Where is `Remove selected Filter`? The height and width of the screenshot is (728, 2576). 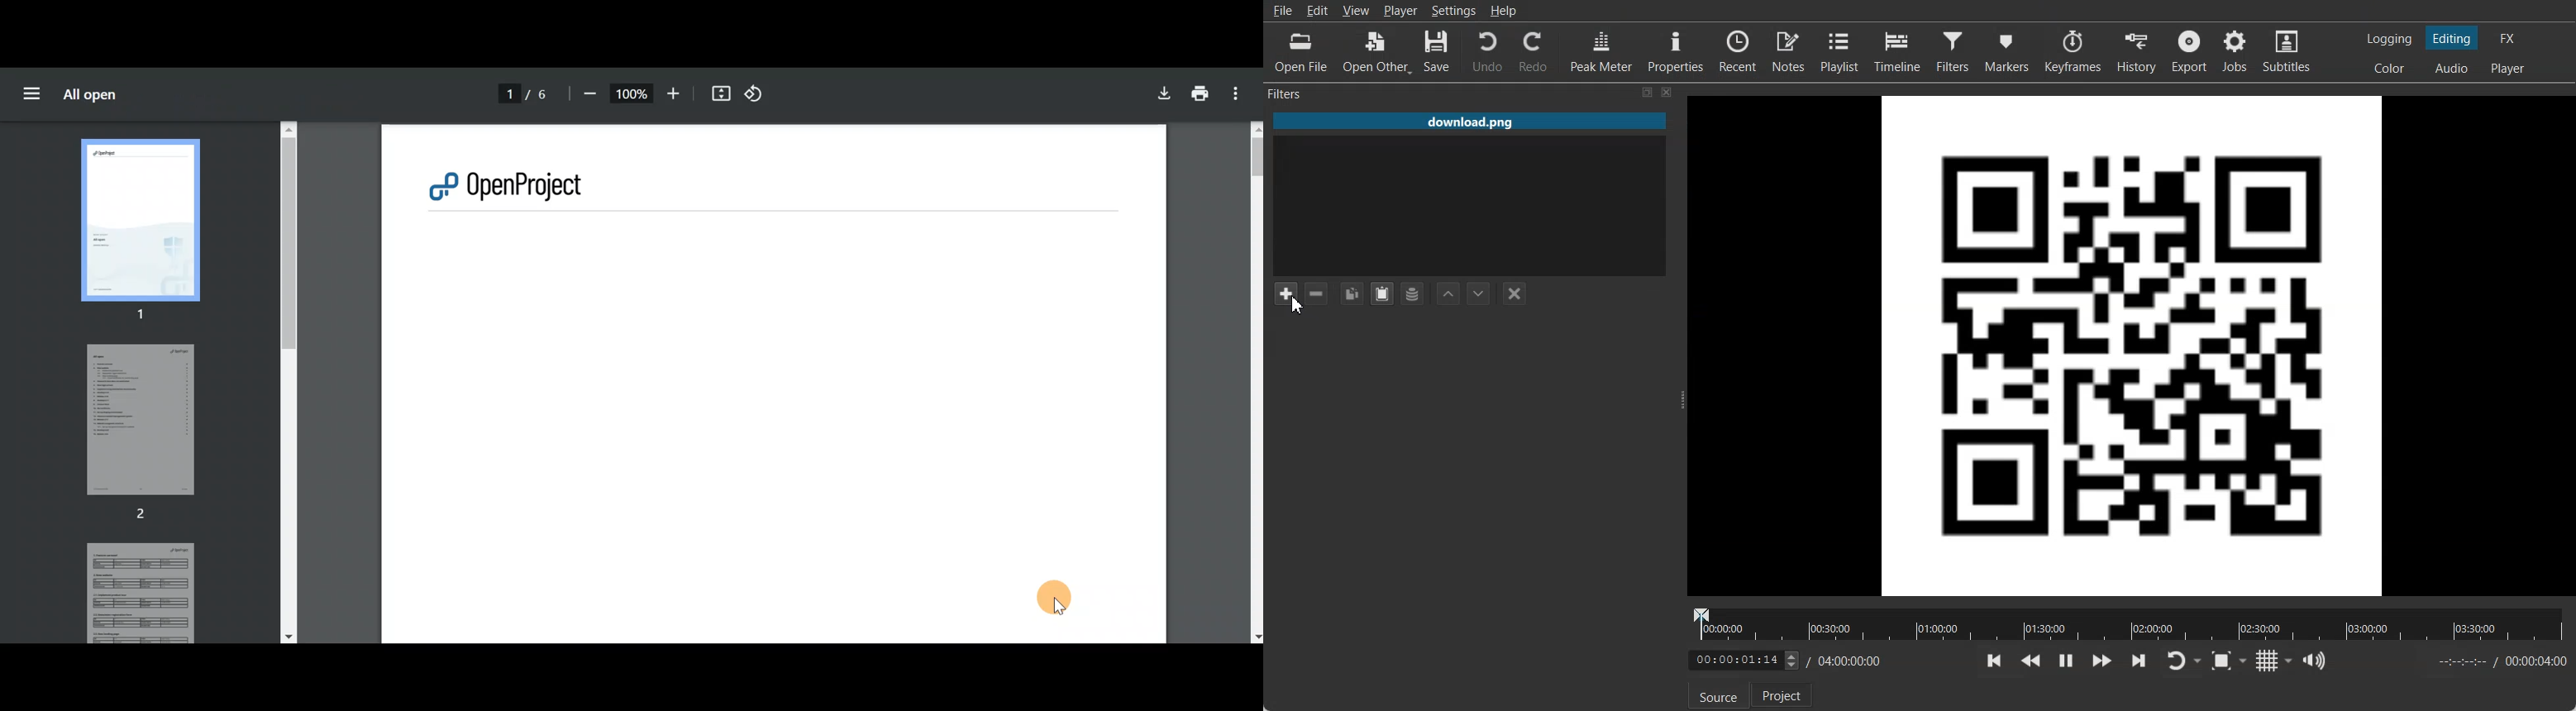
Remove selected Filter is located at coordinates (1315, 293).